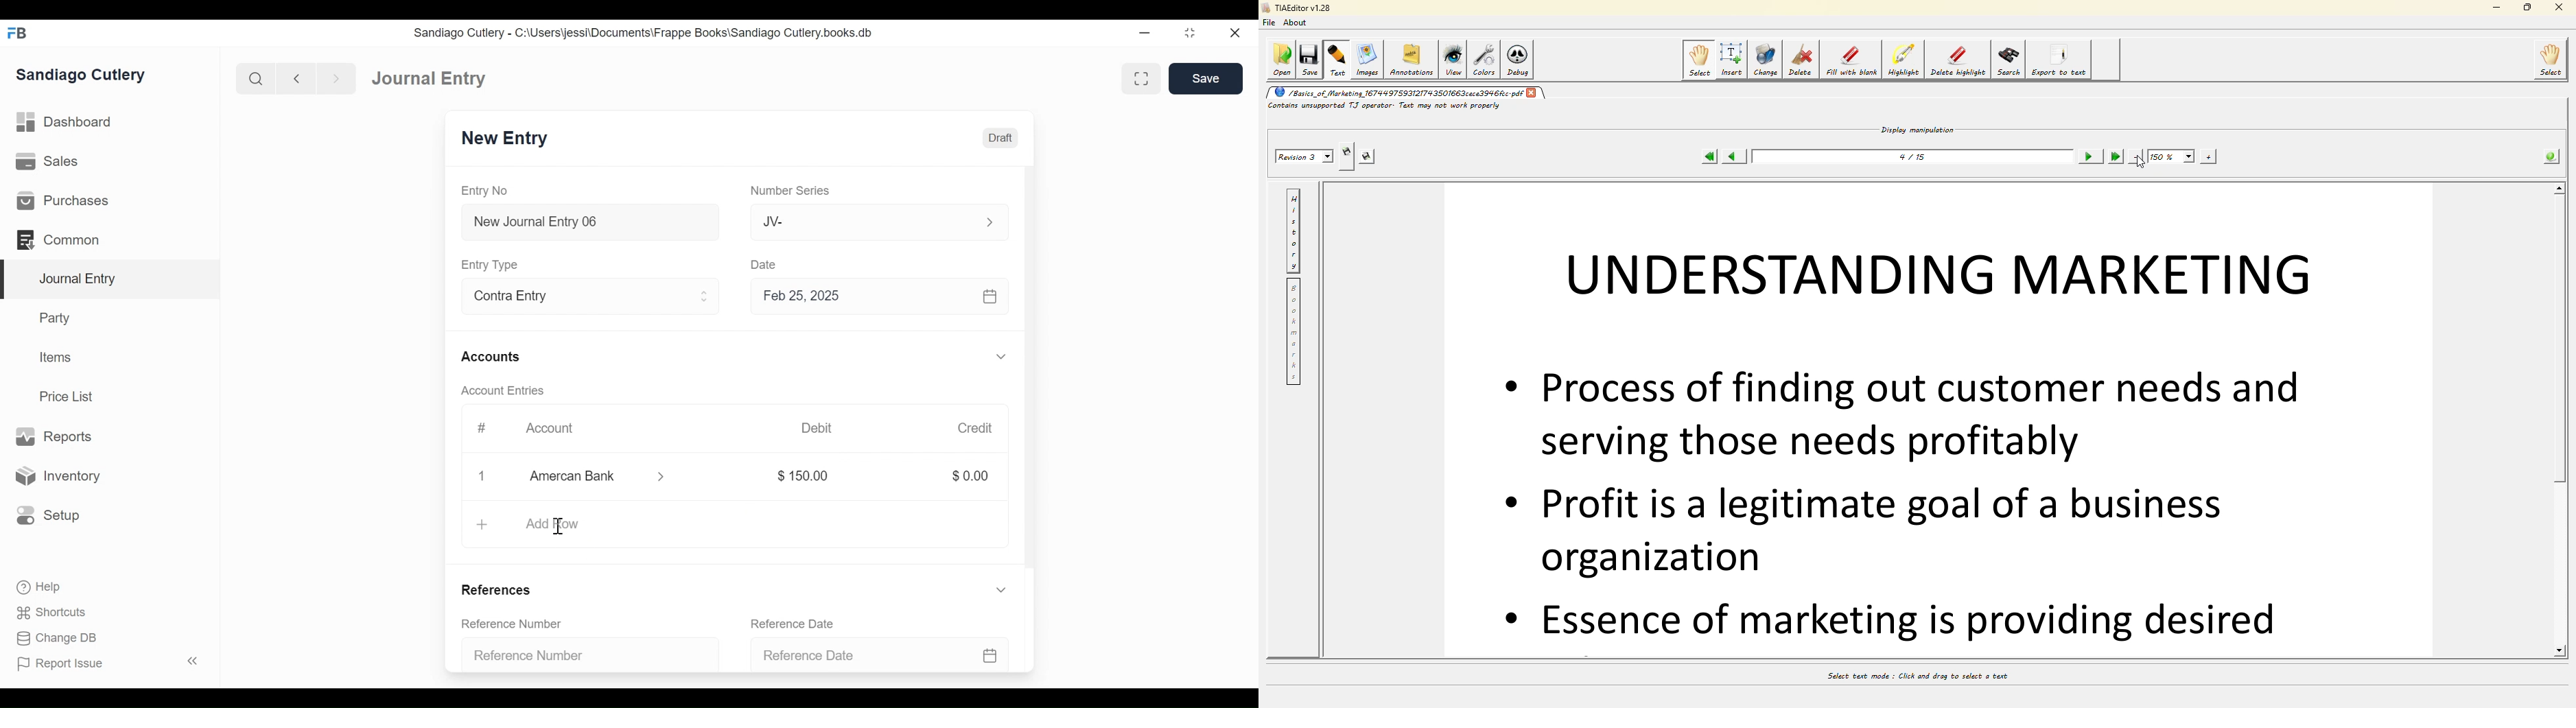  Describe the element at coordinates (874, 296) in the screenshot. I see `Feb 25, 2025` at that location.